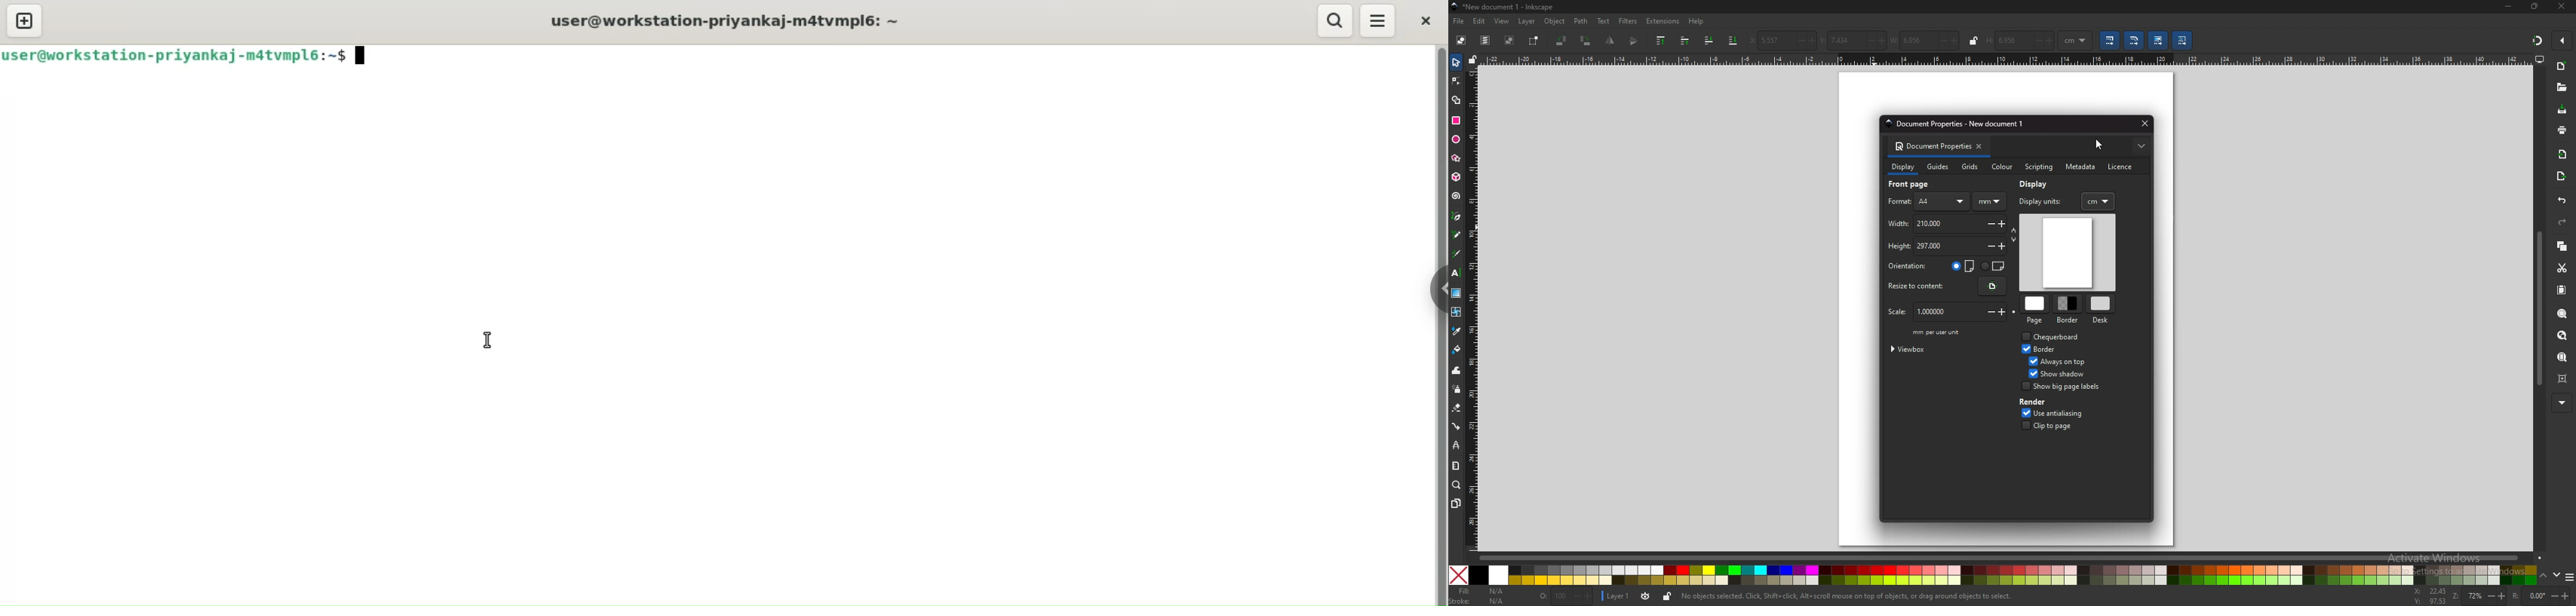 This screenshot has height=616, width=2576. What do you see at coordinates (1858, 596) in the screenshot?
I see `No objects selected. Click, Shift+ click, Alt scroll mouse on top of objects, or drag around objects to select,` at bounding box center [1858, 596].